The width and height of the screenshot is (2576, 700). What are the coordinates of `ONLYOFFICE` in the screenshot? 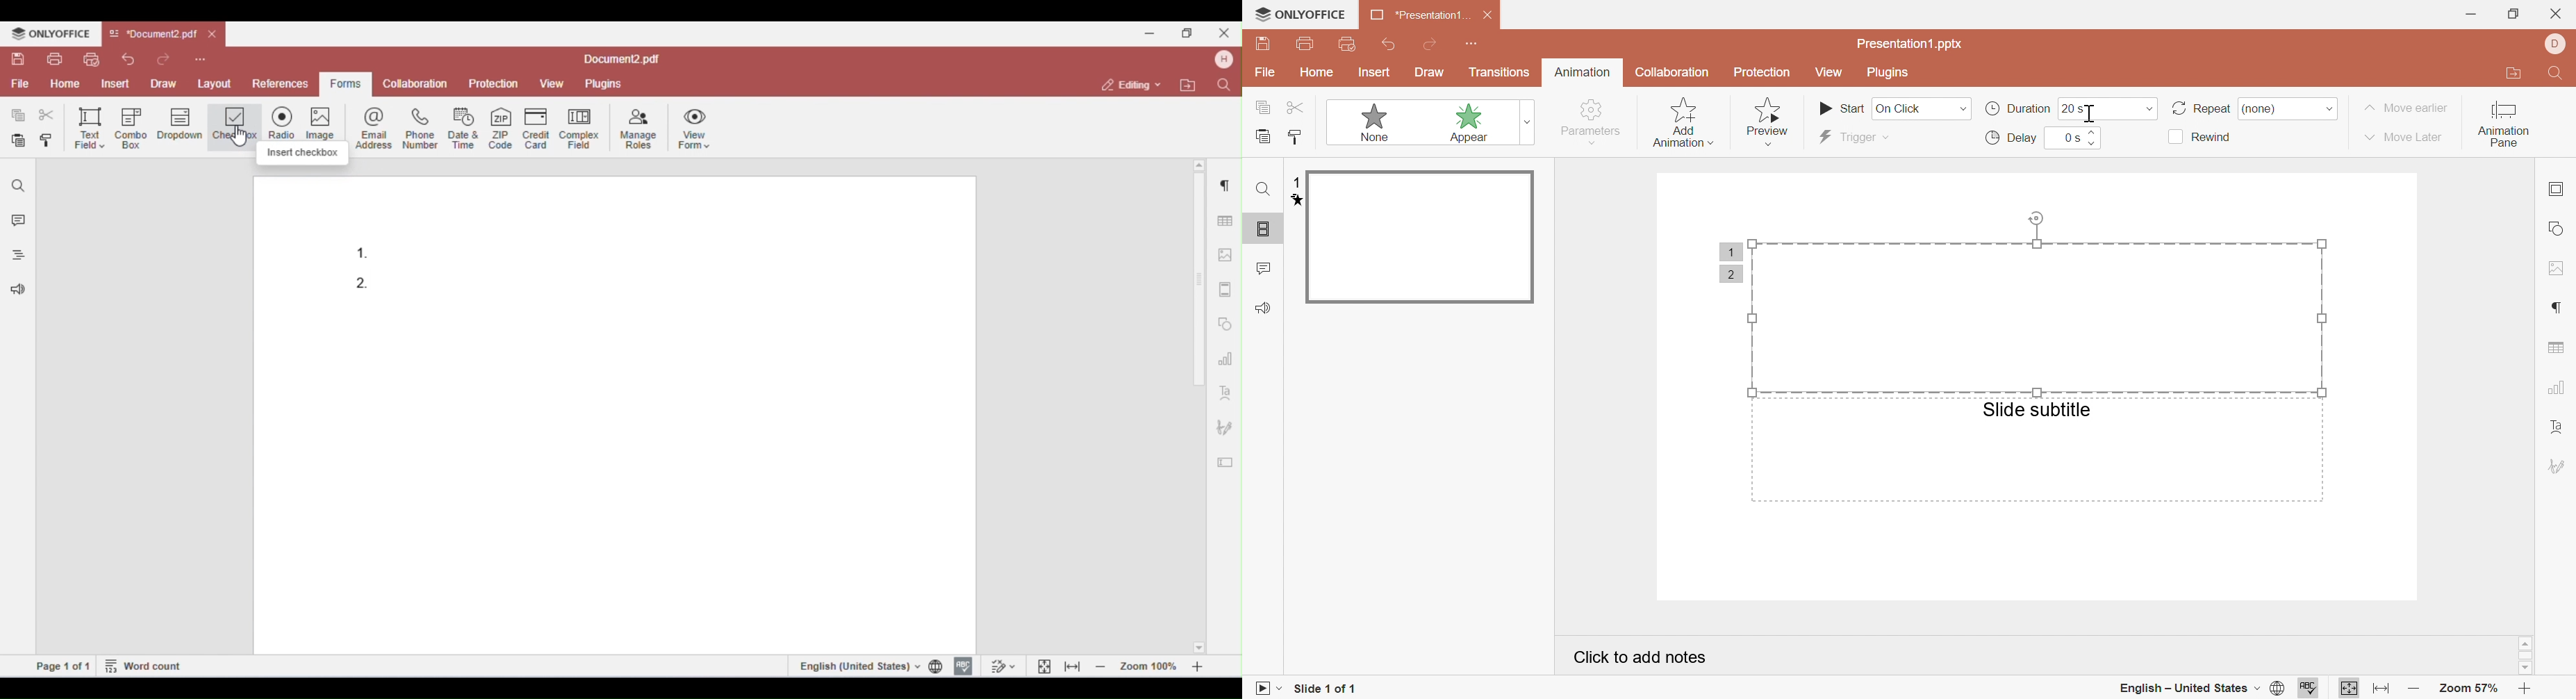 It's located at (1301, 13).